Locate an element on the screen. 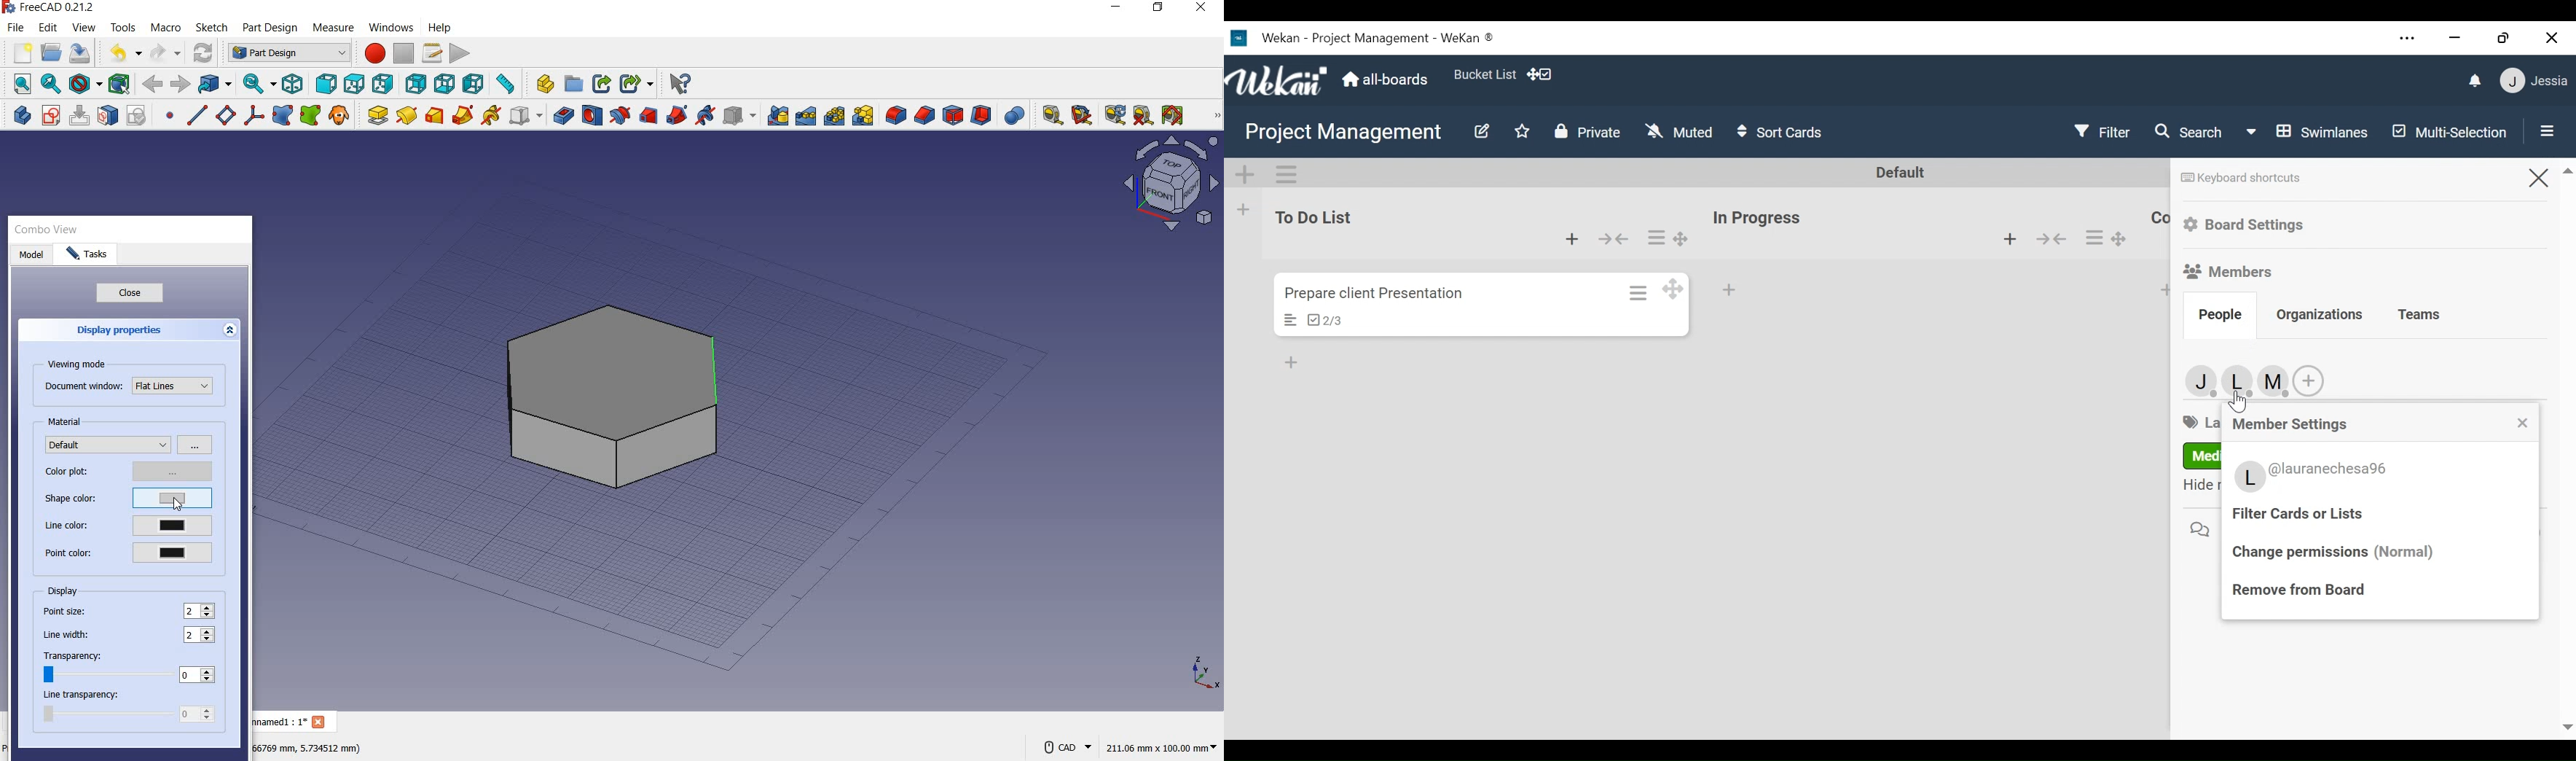 This screenshot has width=2576, height=784. refresh is located at coordinates (1115, 115).